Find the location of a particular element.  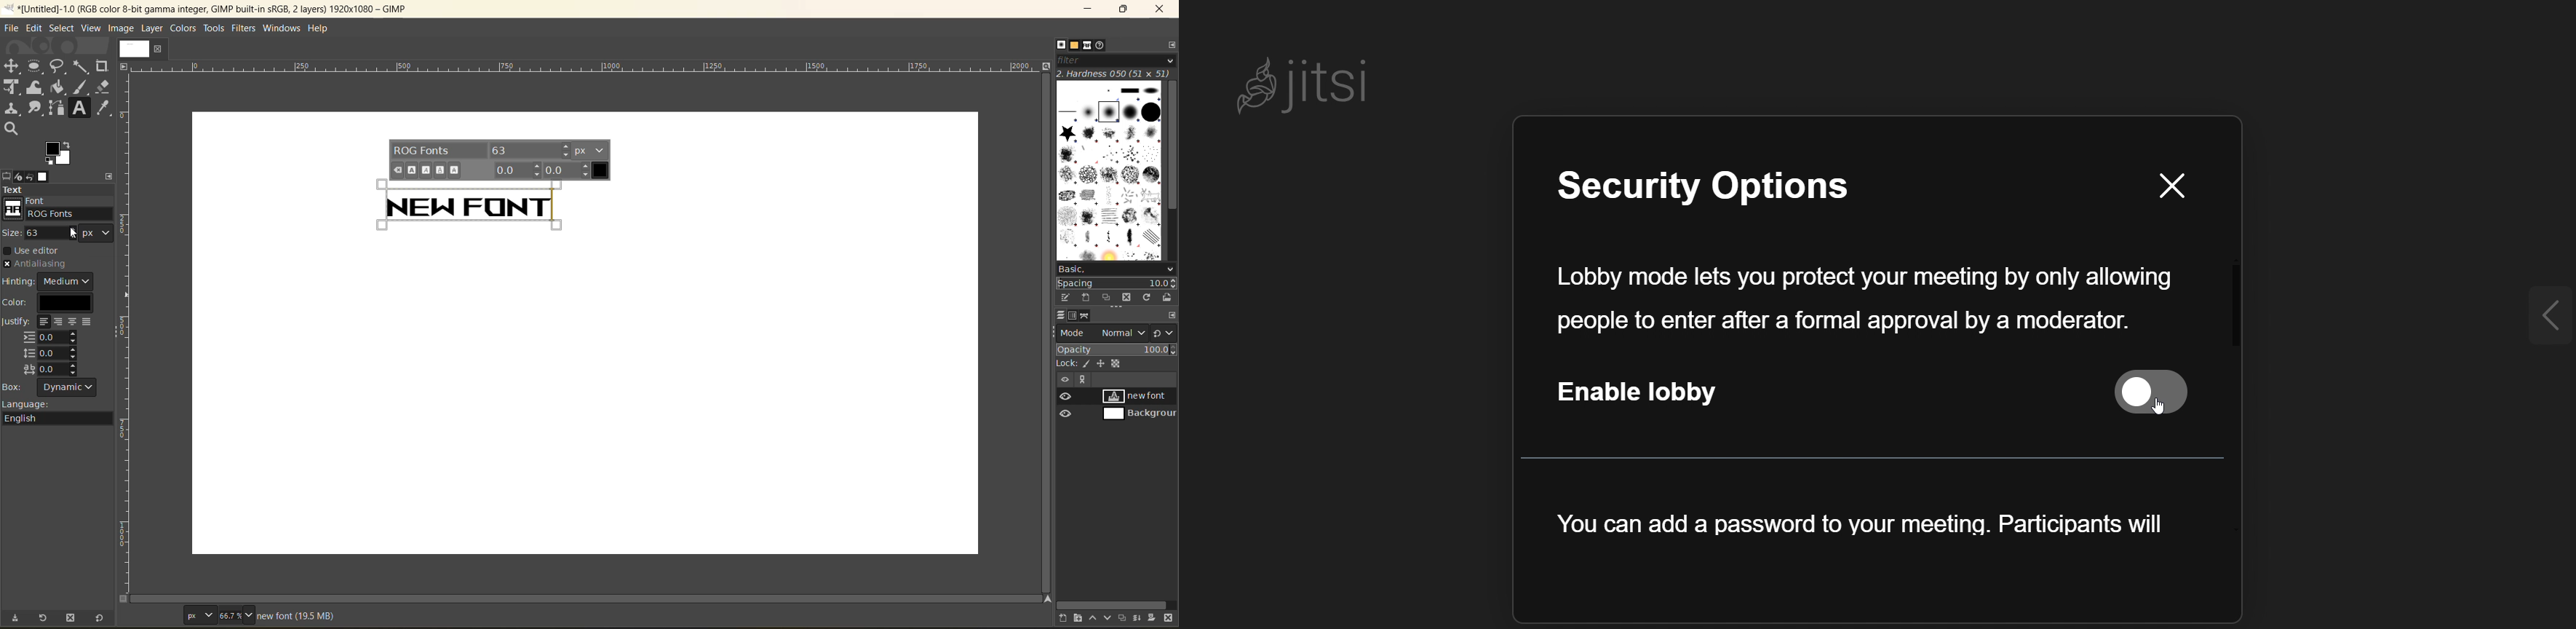

Jitsi is located at coordinates (1313, 84).